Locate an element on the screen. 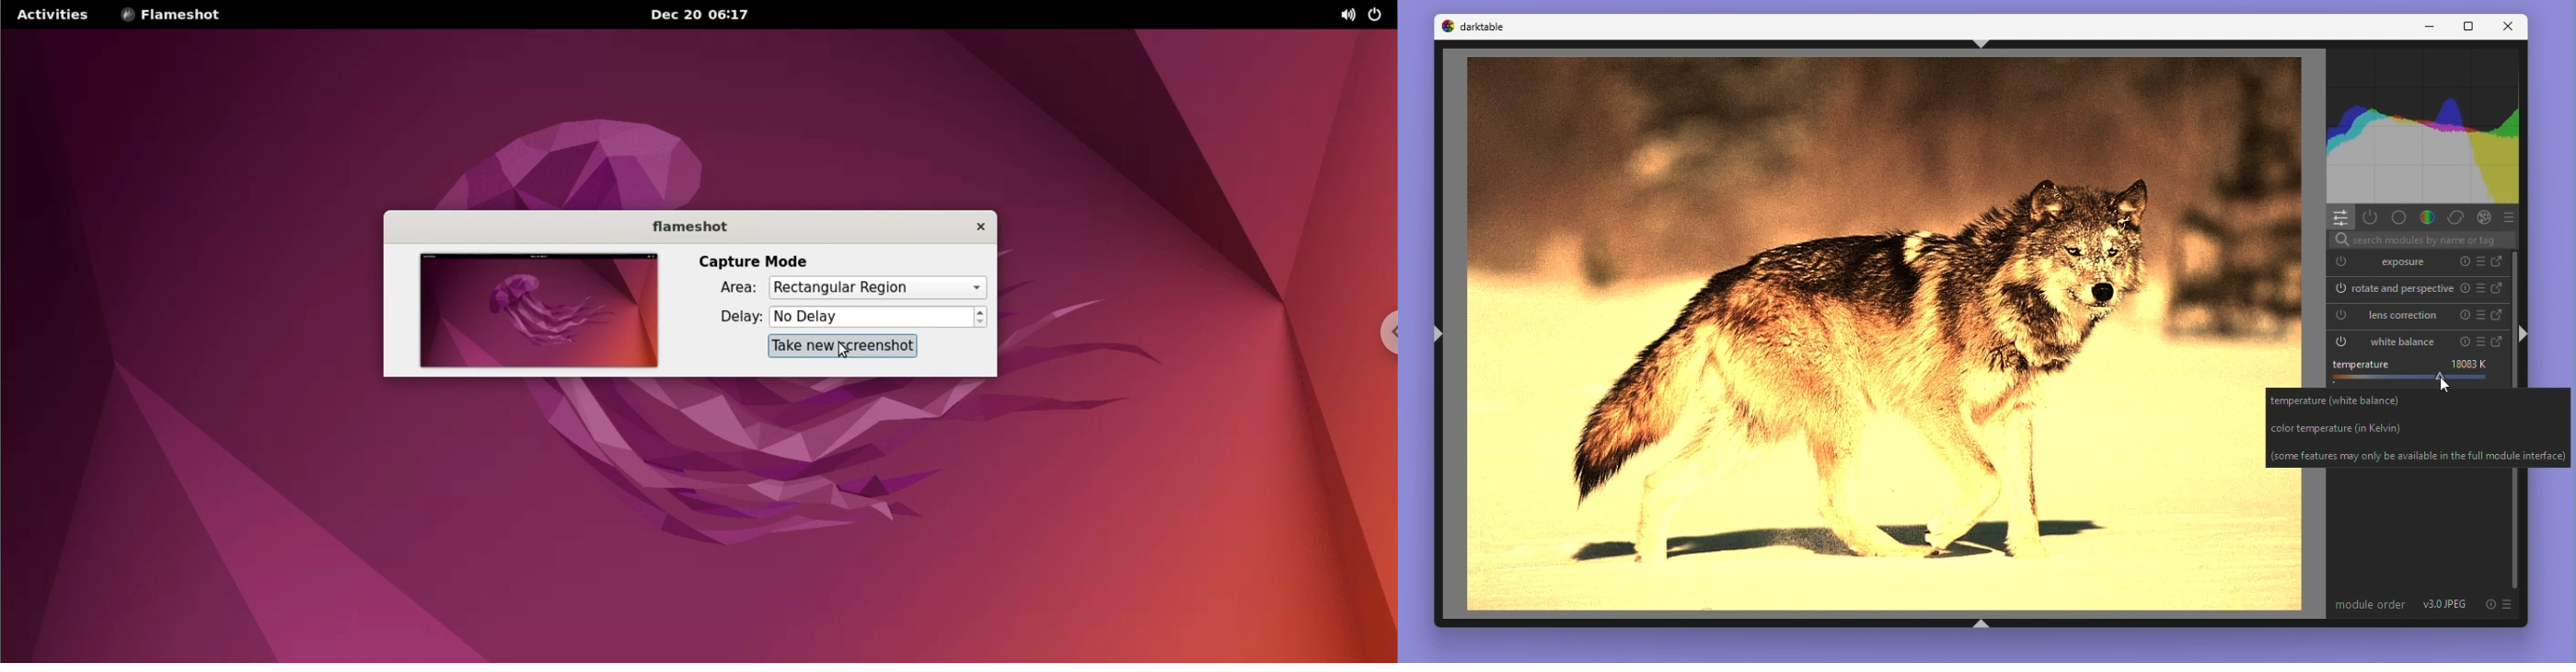 The image size is (2576, 672). temperature(white balance) color temperature (in Kevin) (some features may only be available in the full module interface) is located at coordinates (2442, 430).